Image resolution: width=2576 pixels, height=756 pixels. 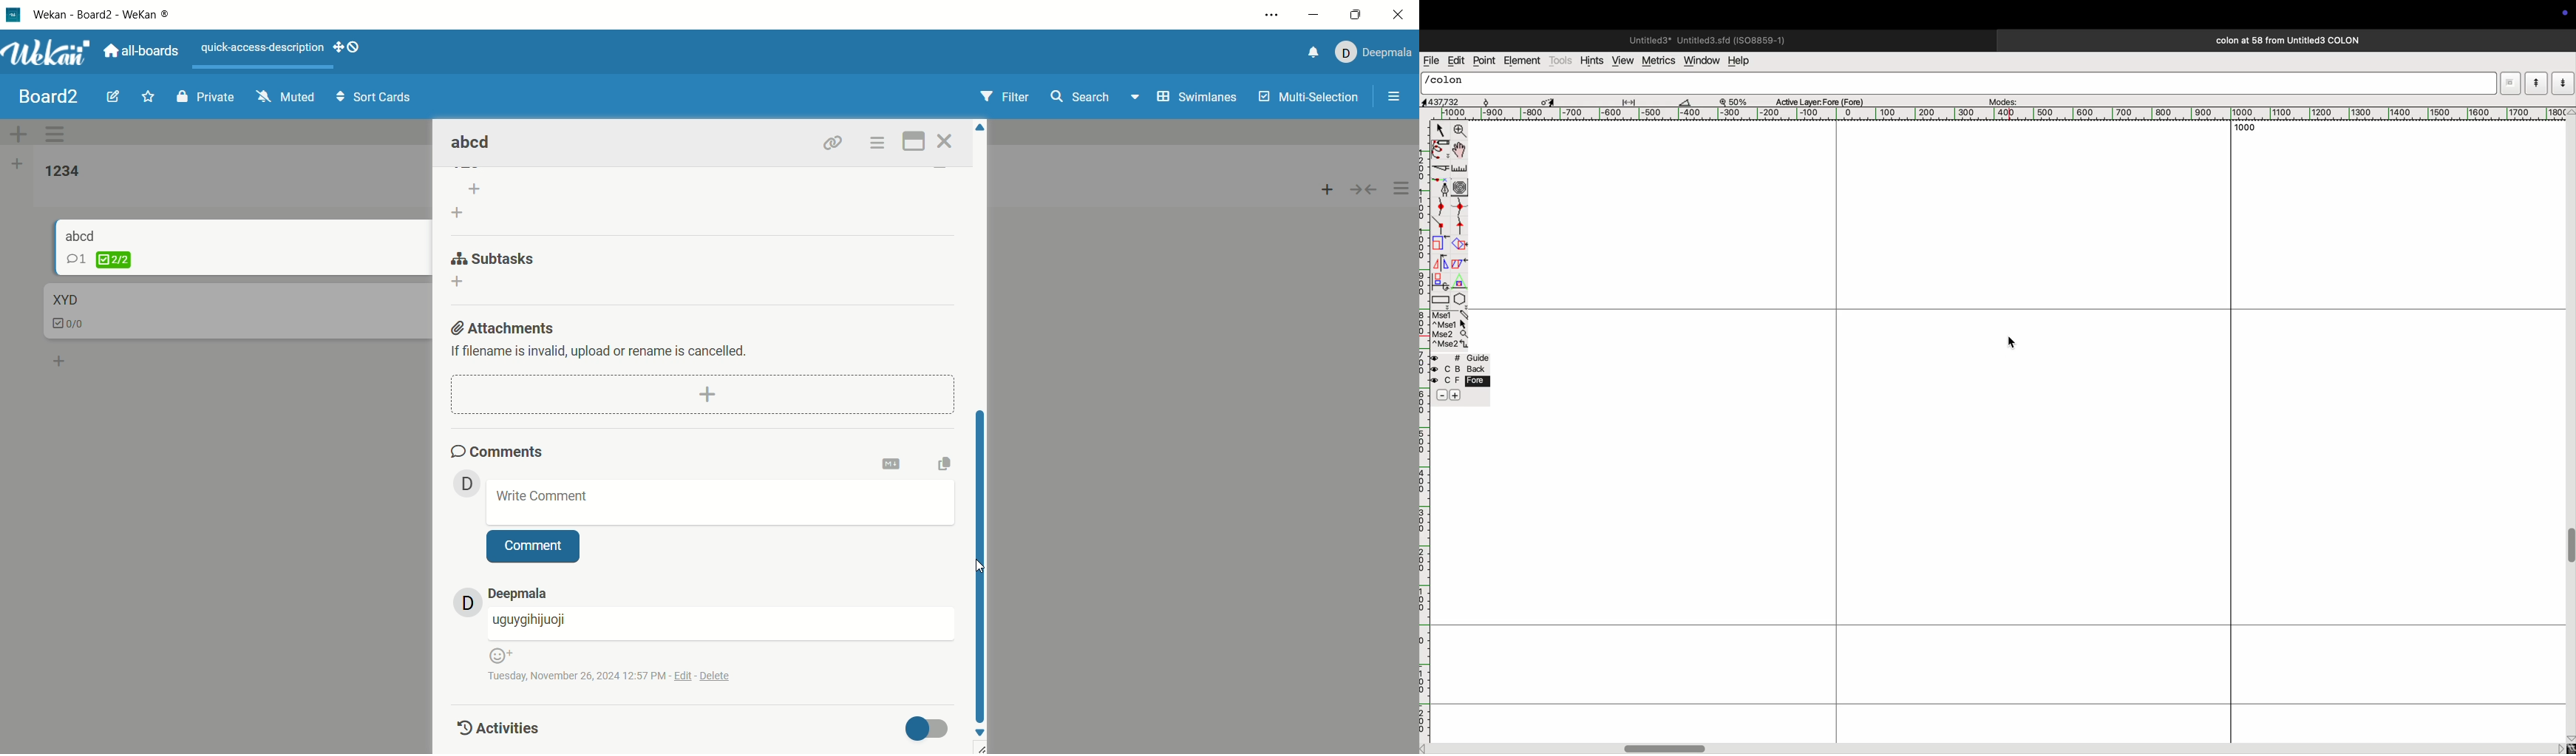 What do you see at coordinates (468, 602) in the screenshot?
I see `avatar` at bounding box center [468, 602].